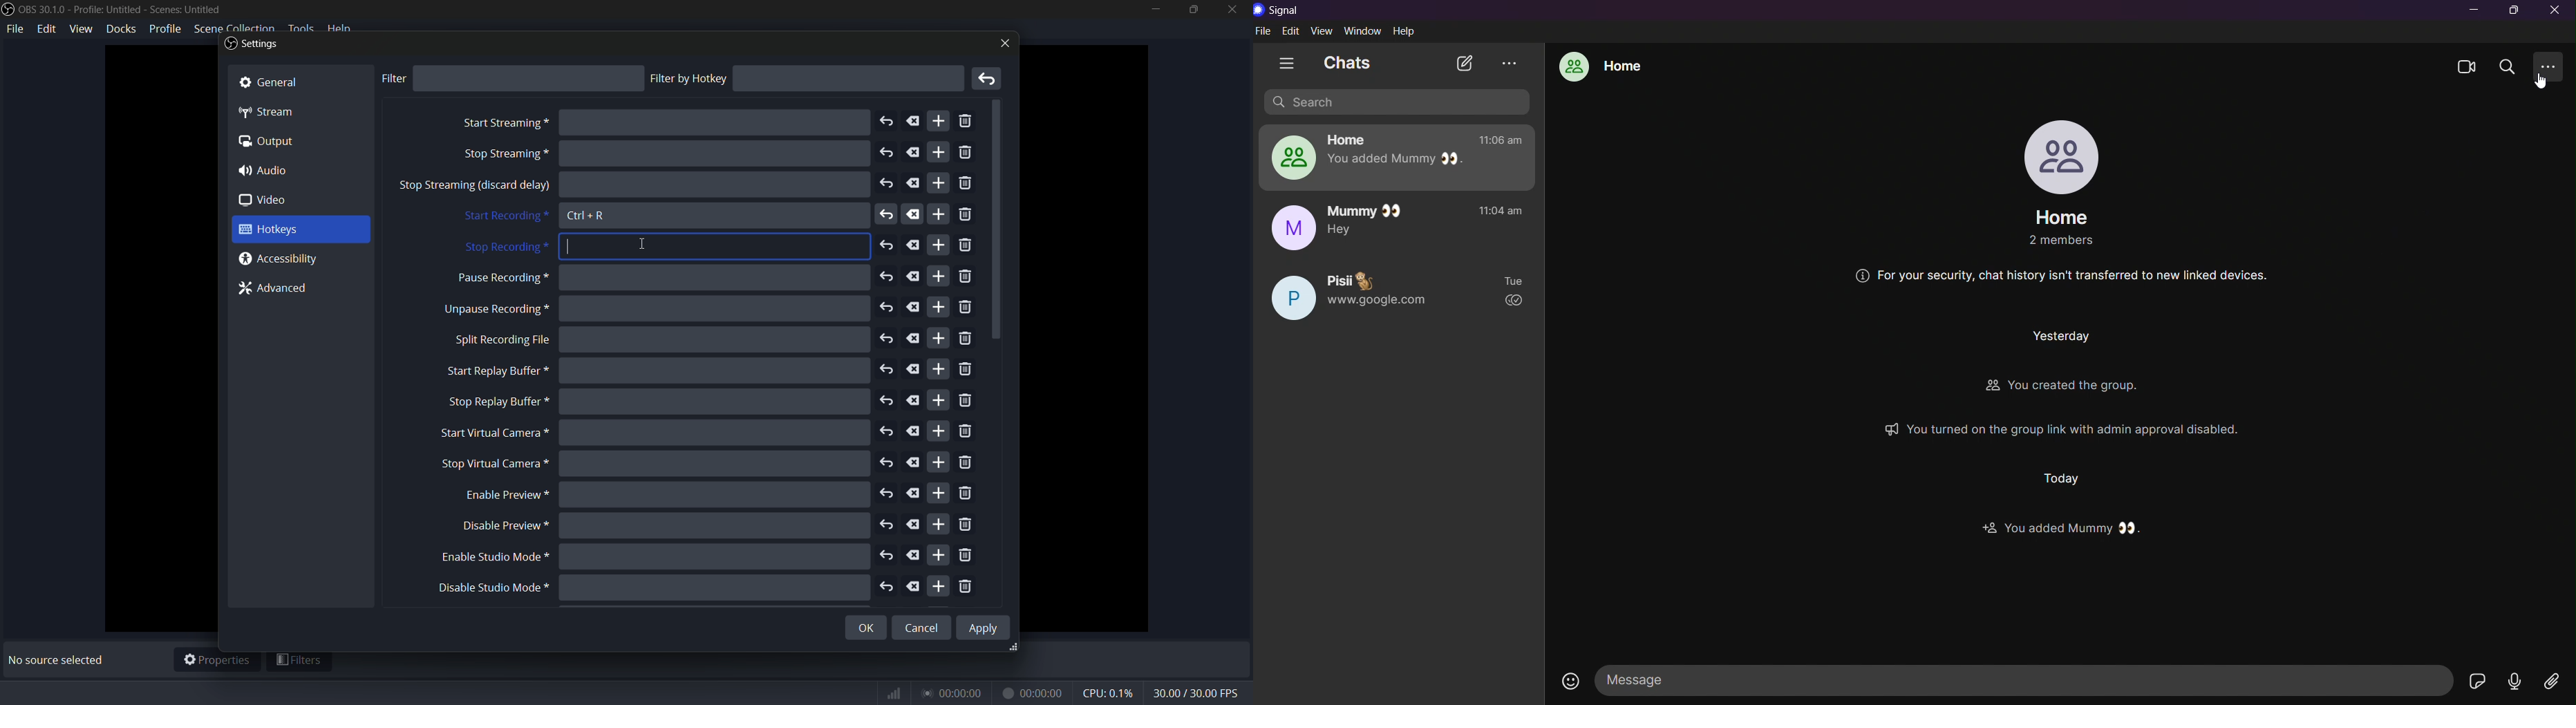 This screenshot has width=2576, height=728. Describe the element at coordinates (965, 588) in the screenshot. I see `remove` at that location.